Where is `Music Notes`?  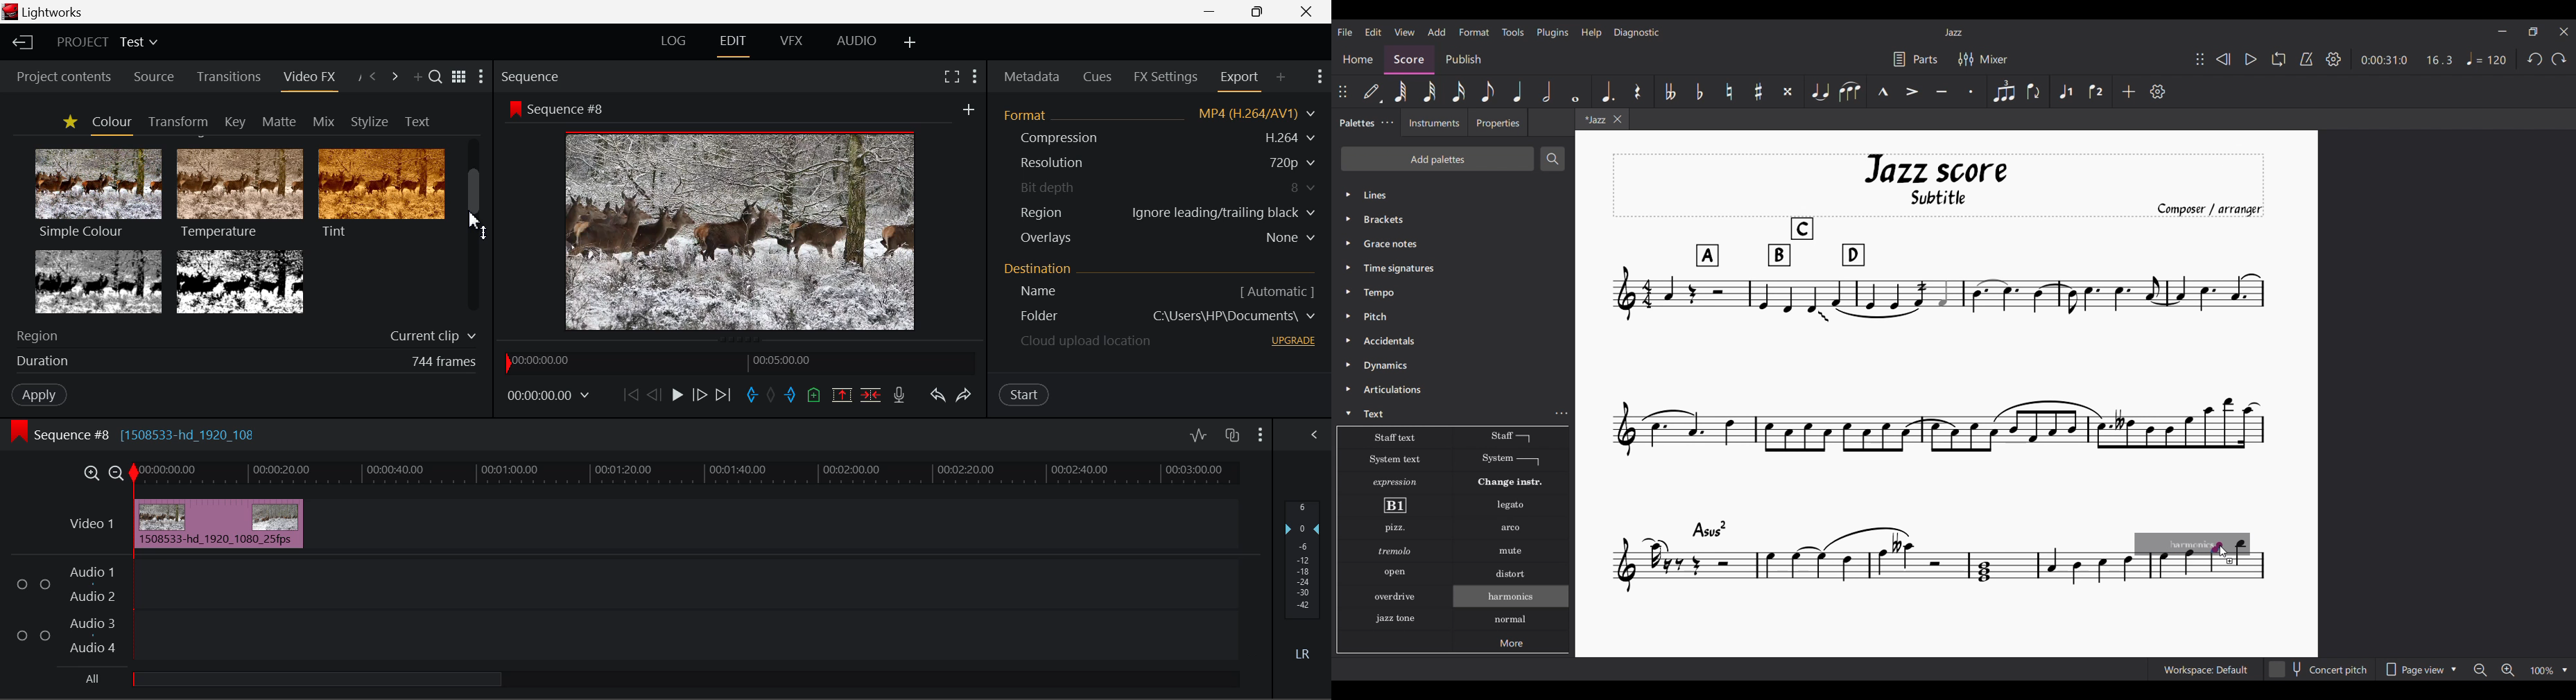 Music Notes is located at coordinates (1864, 561).